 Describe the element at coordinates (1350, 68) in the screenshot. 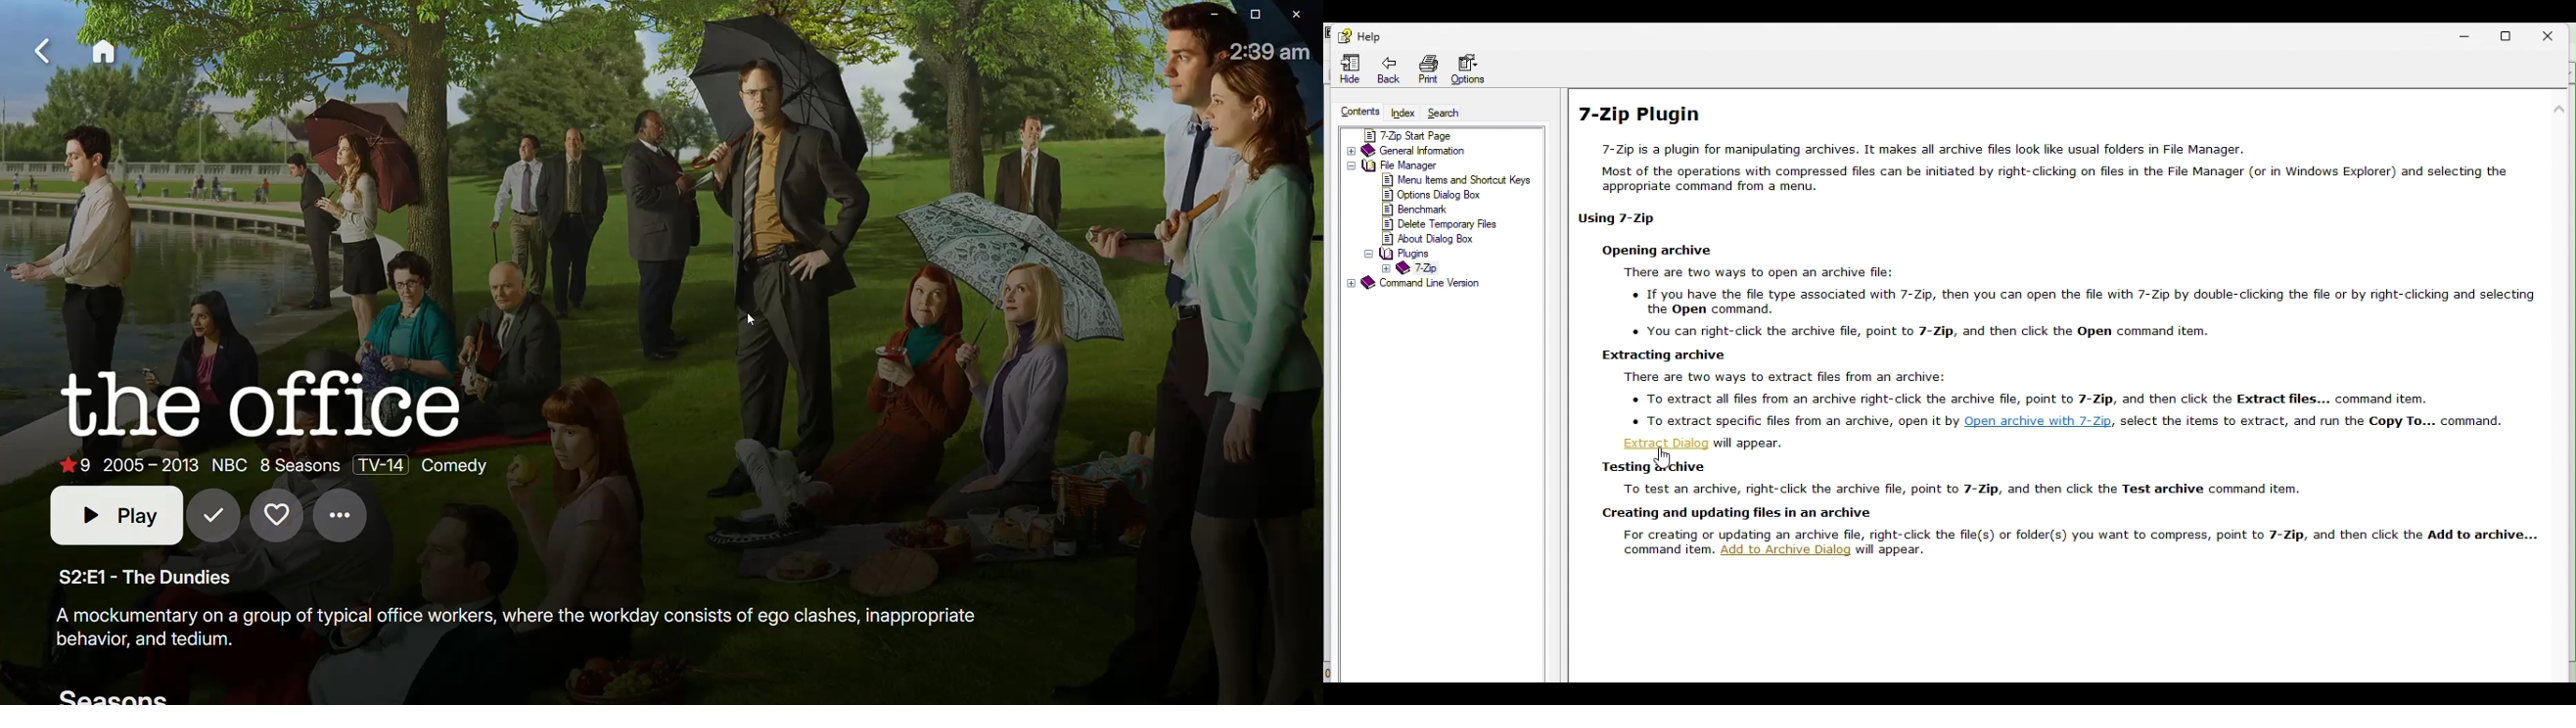

I see `Hide` at that location.